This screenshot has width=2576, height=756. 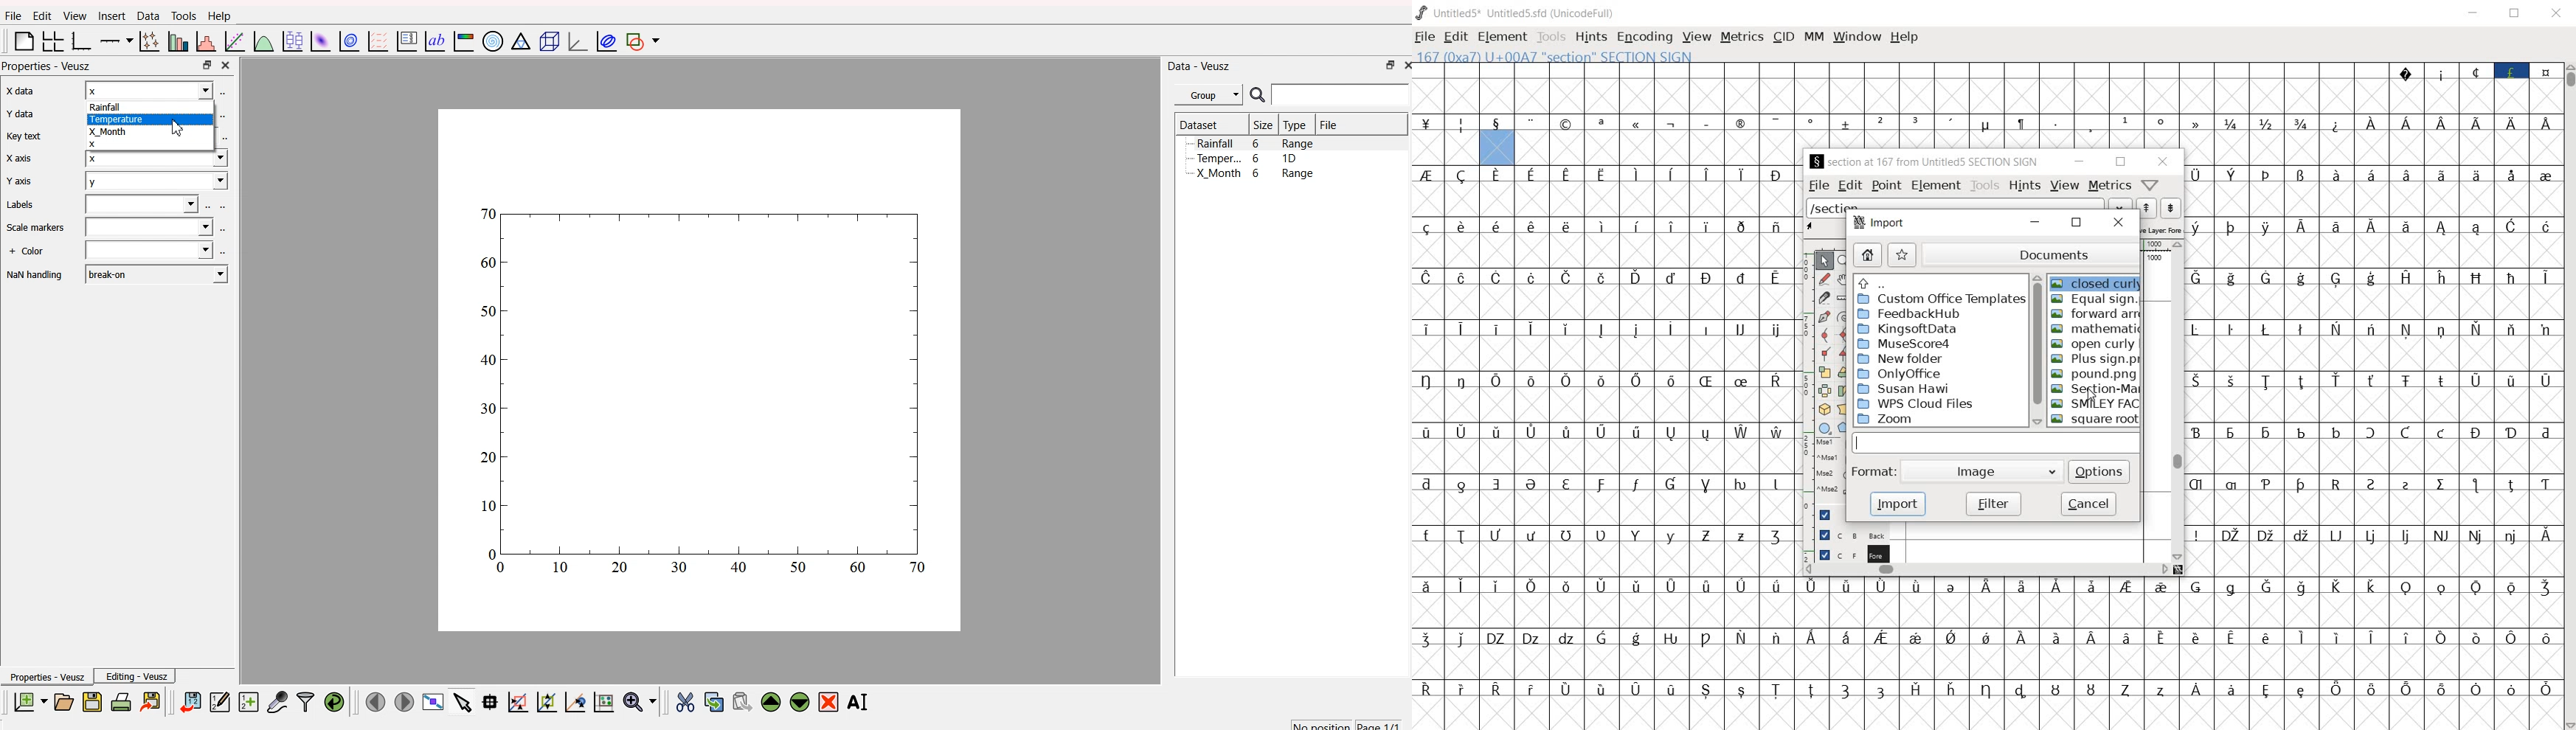 What do you see at coordinates (1908, 329) in the screenshot?
I see `KingsoftData` at bounding box center [1908, 329].